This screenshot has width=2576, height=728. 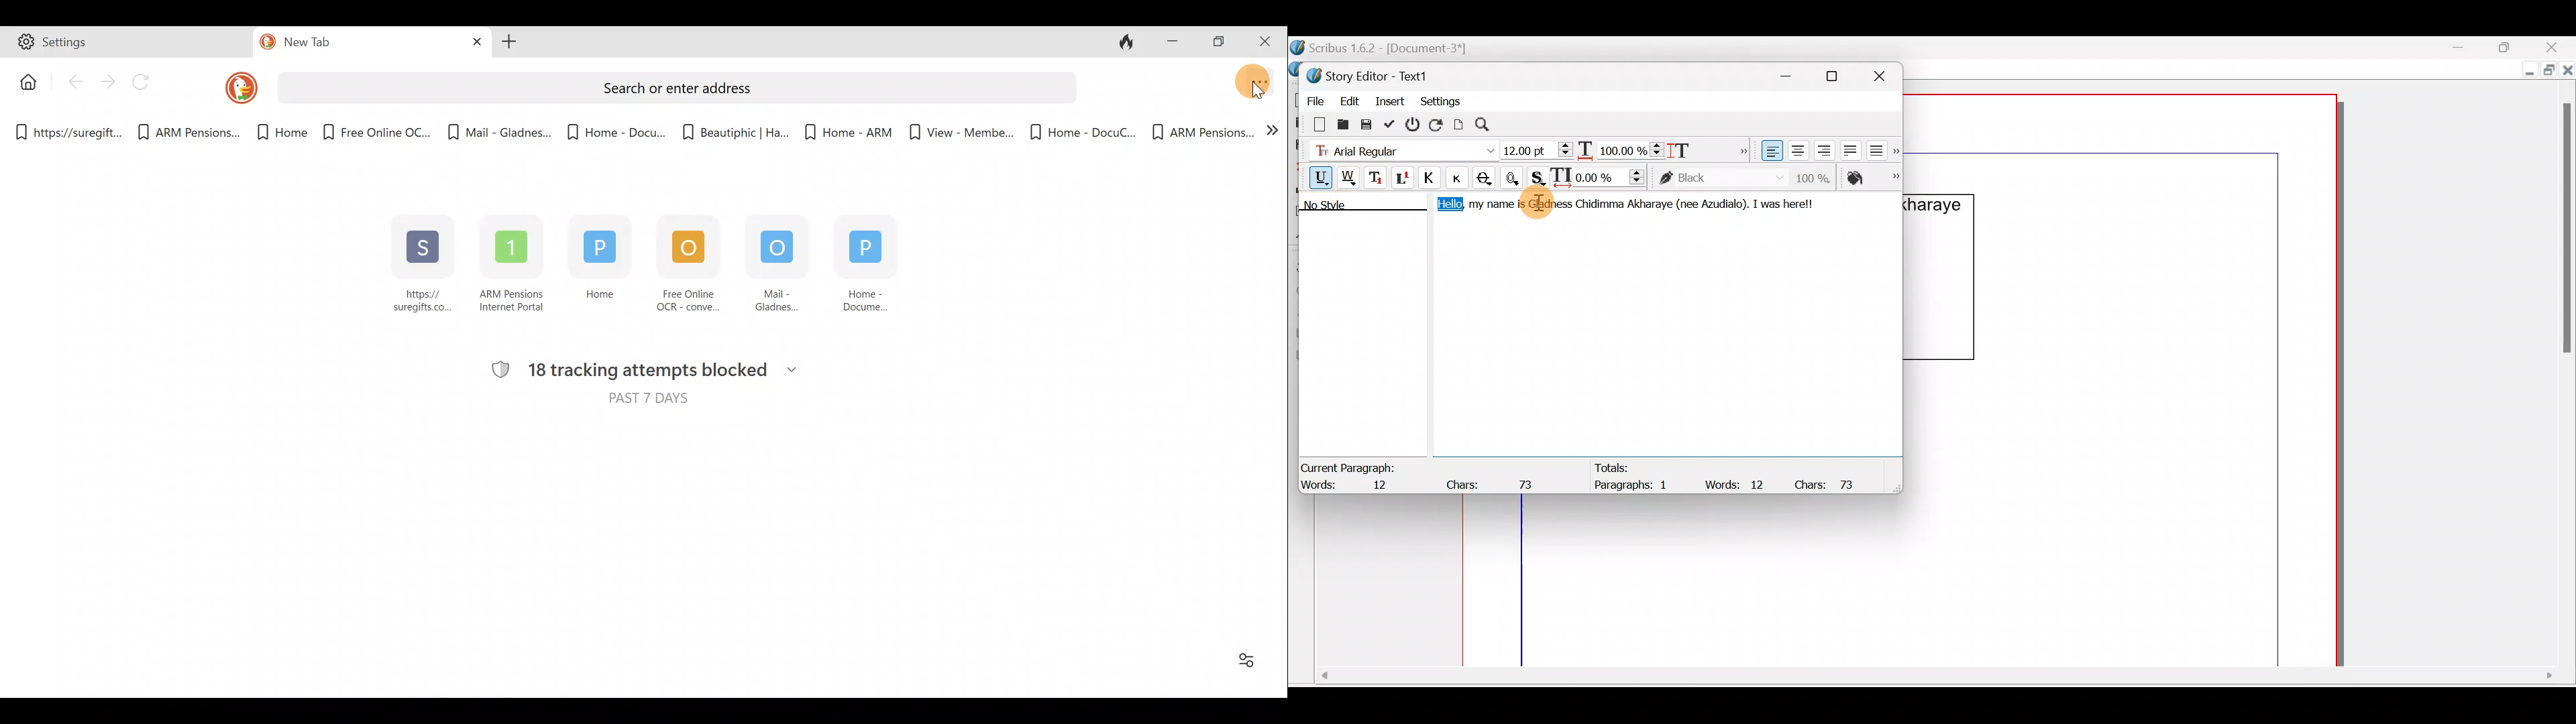 I want to click on Words: 12, so click(x=1352, y=486).